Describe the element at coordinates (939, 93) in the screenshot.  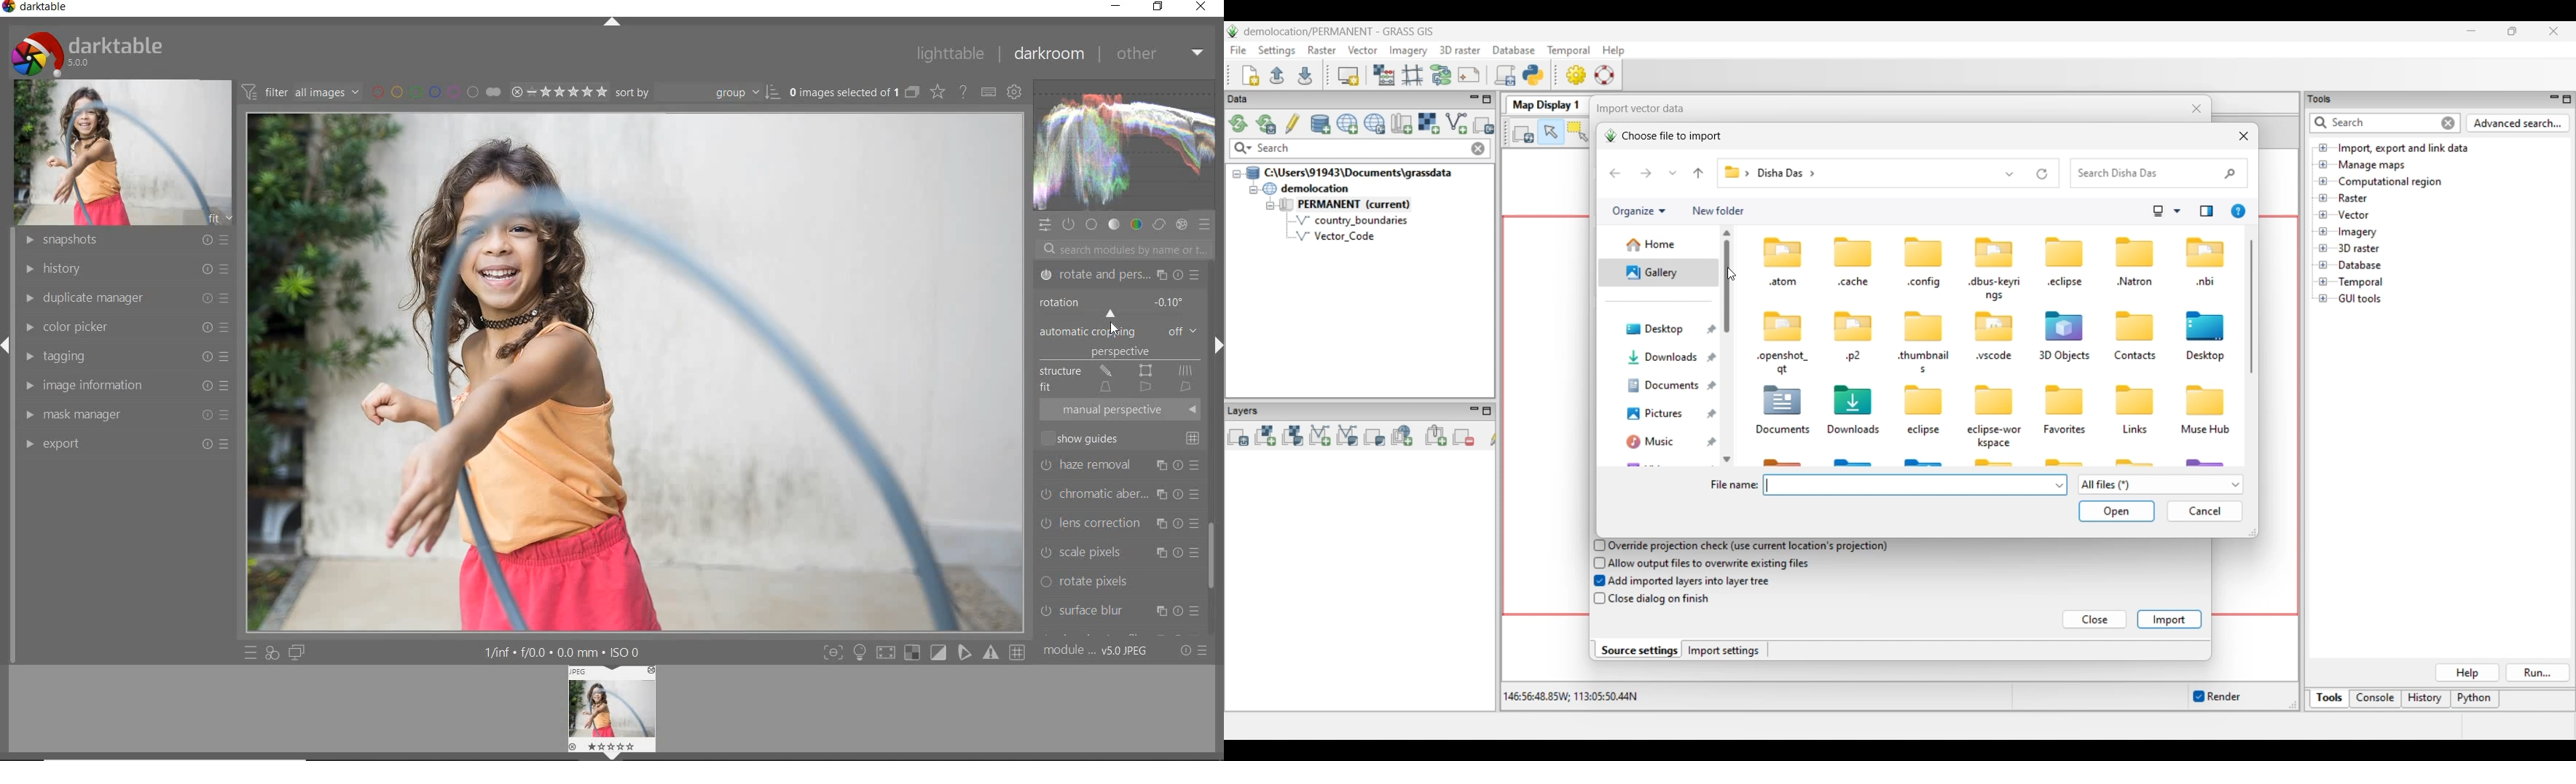
I see `change type of overlay` at that location.